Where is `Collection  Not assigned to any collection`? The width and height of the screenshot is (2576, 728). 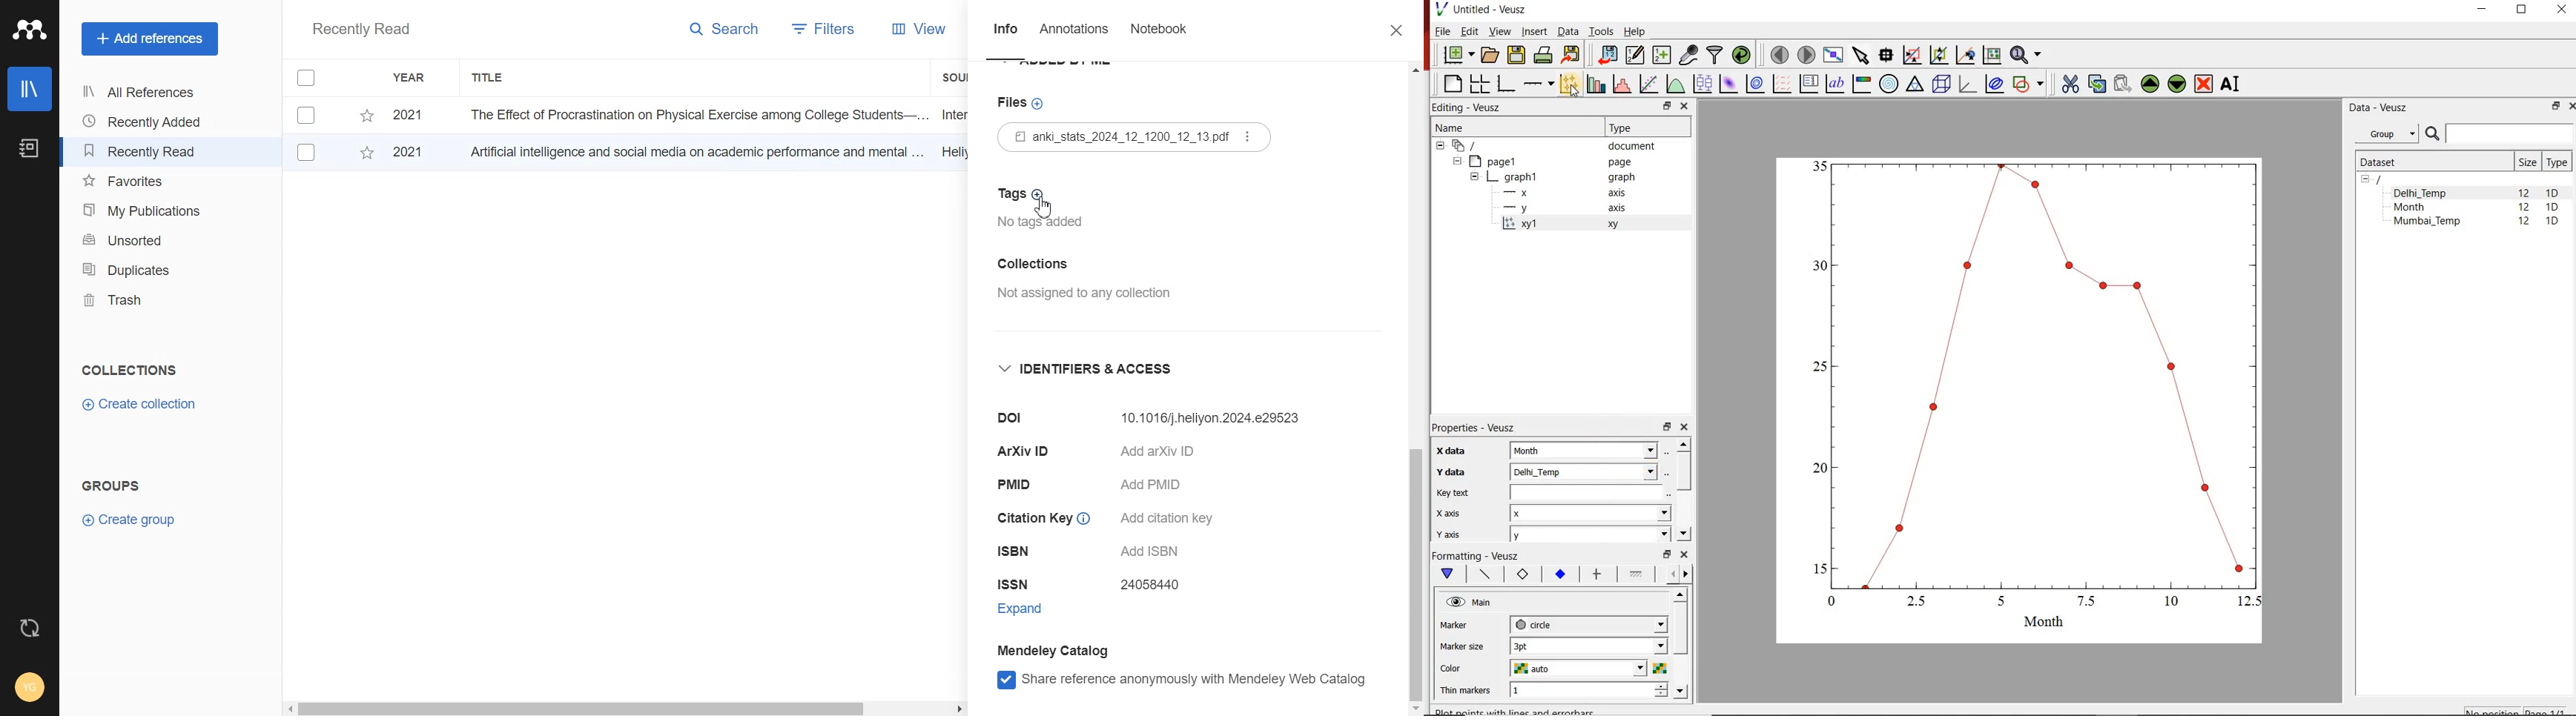 Collection  Not assigned to any collection is located at coordinates (1076, 283).